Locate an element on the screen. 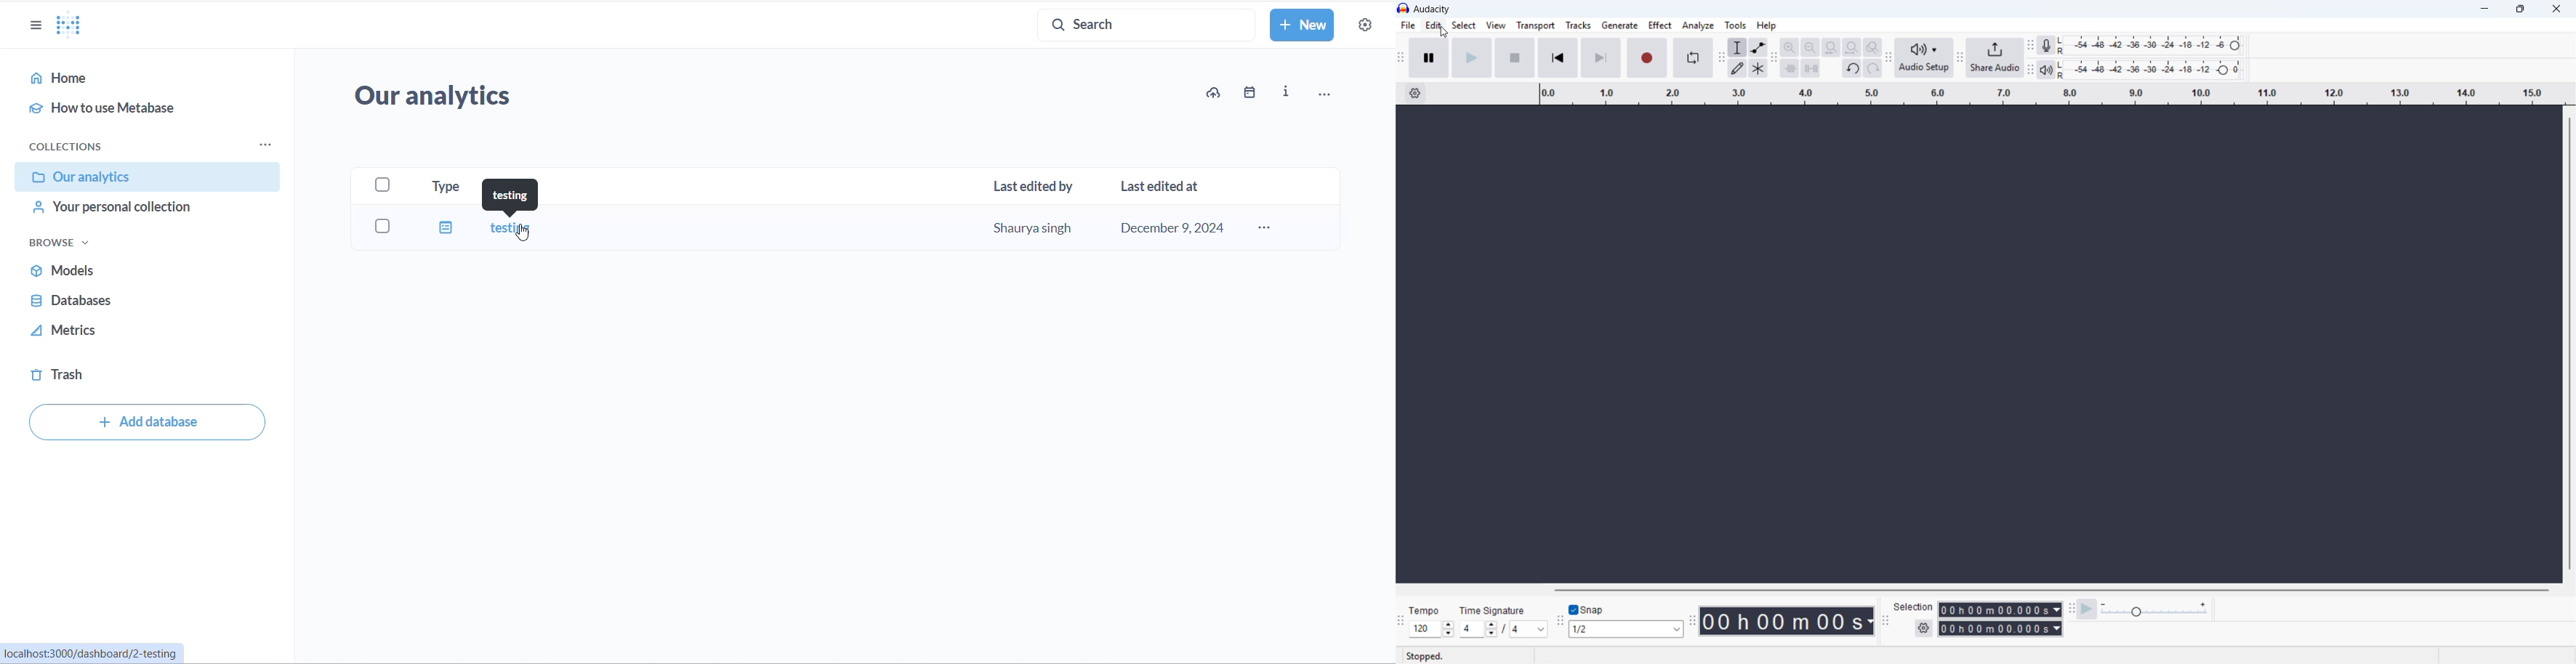 The width and height of the screenshot is (2576, 672). play is located at coordinates (1472, 57).